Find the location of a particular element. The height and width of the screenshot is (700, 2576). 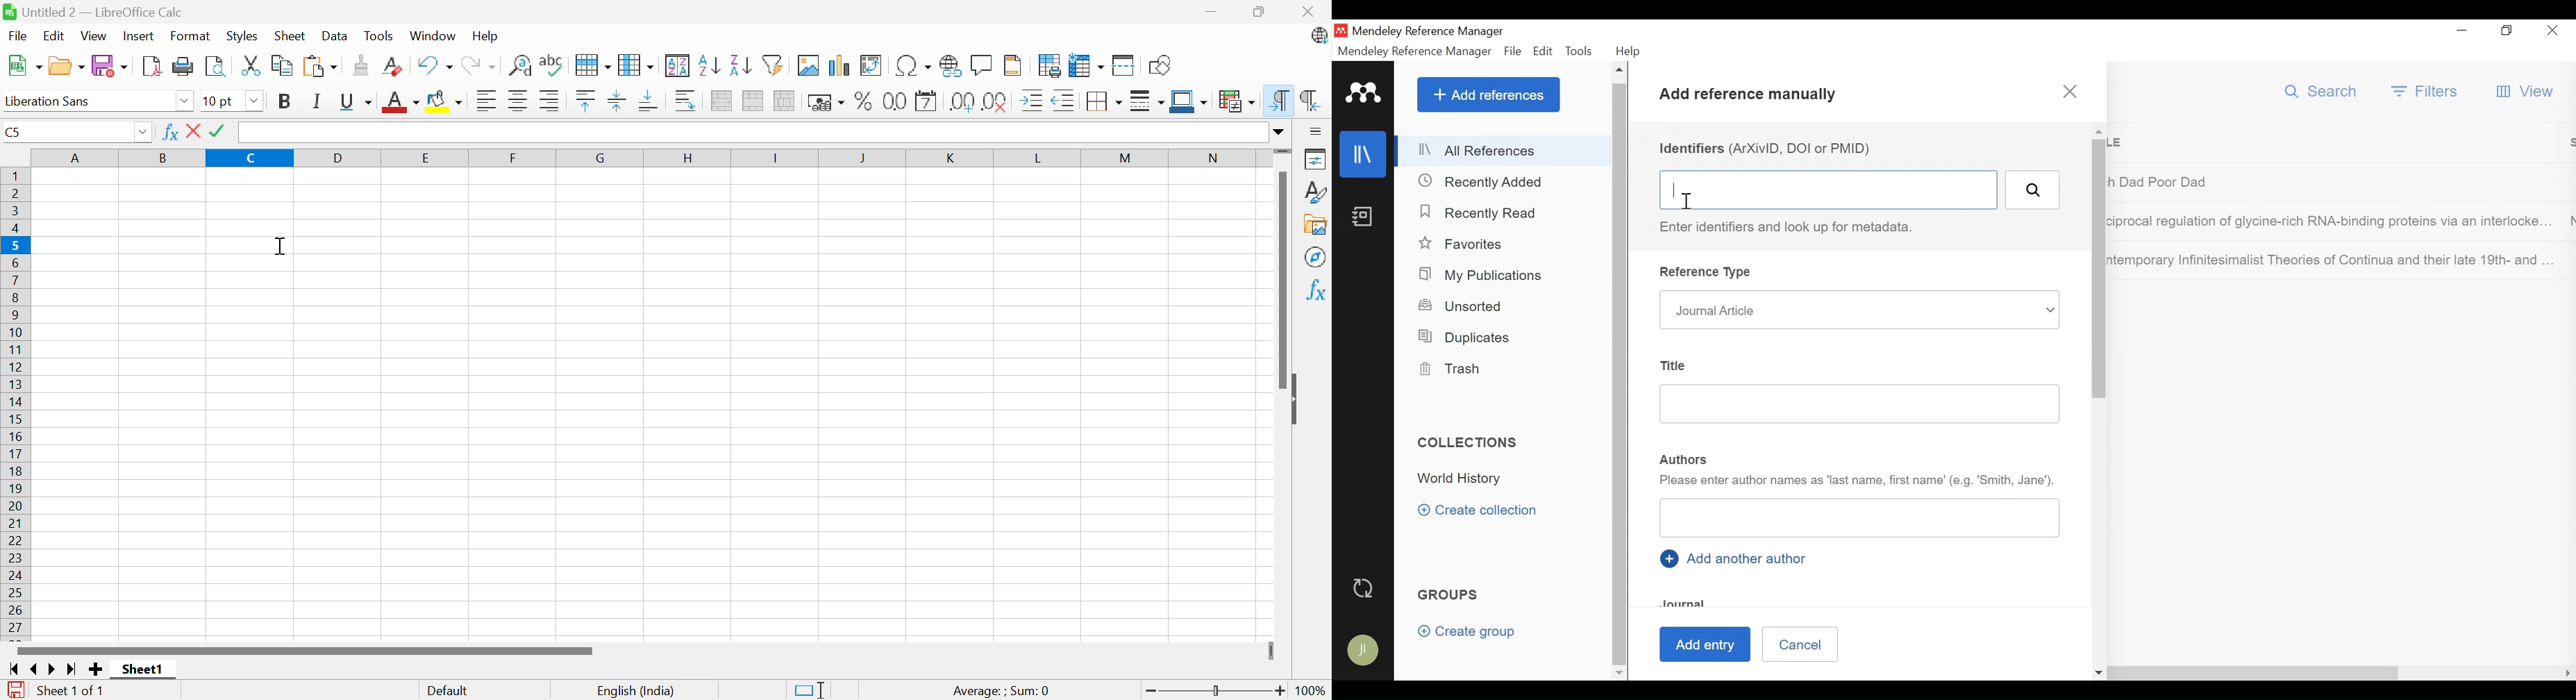

Expand formula is located at coordinates (1281, 131).